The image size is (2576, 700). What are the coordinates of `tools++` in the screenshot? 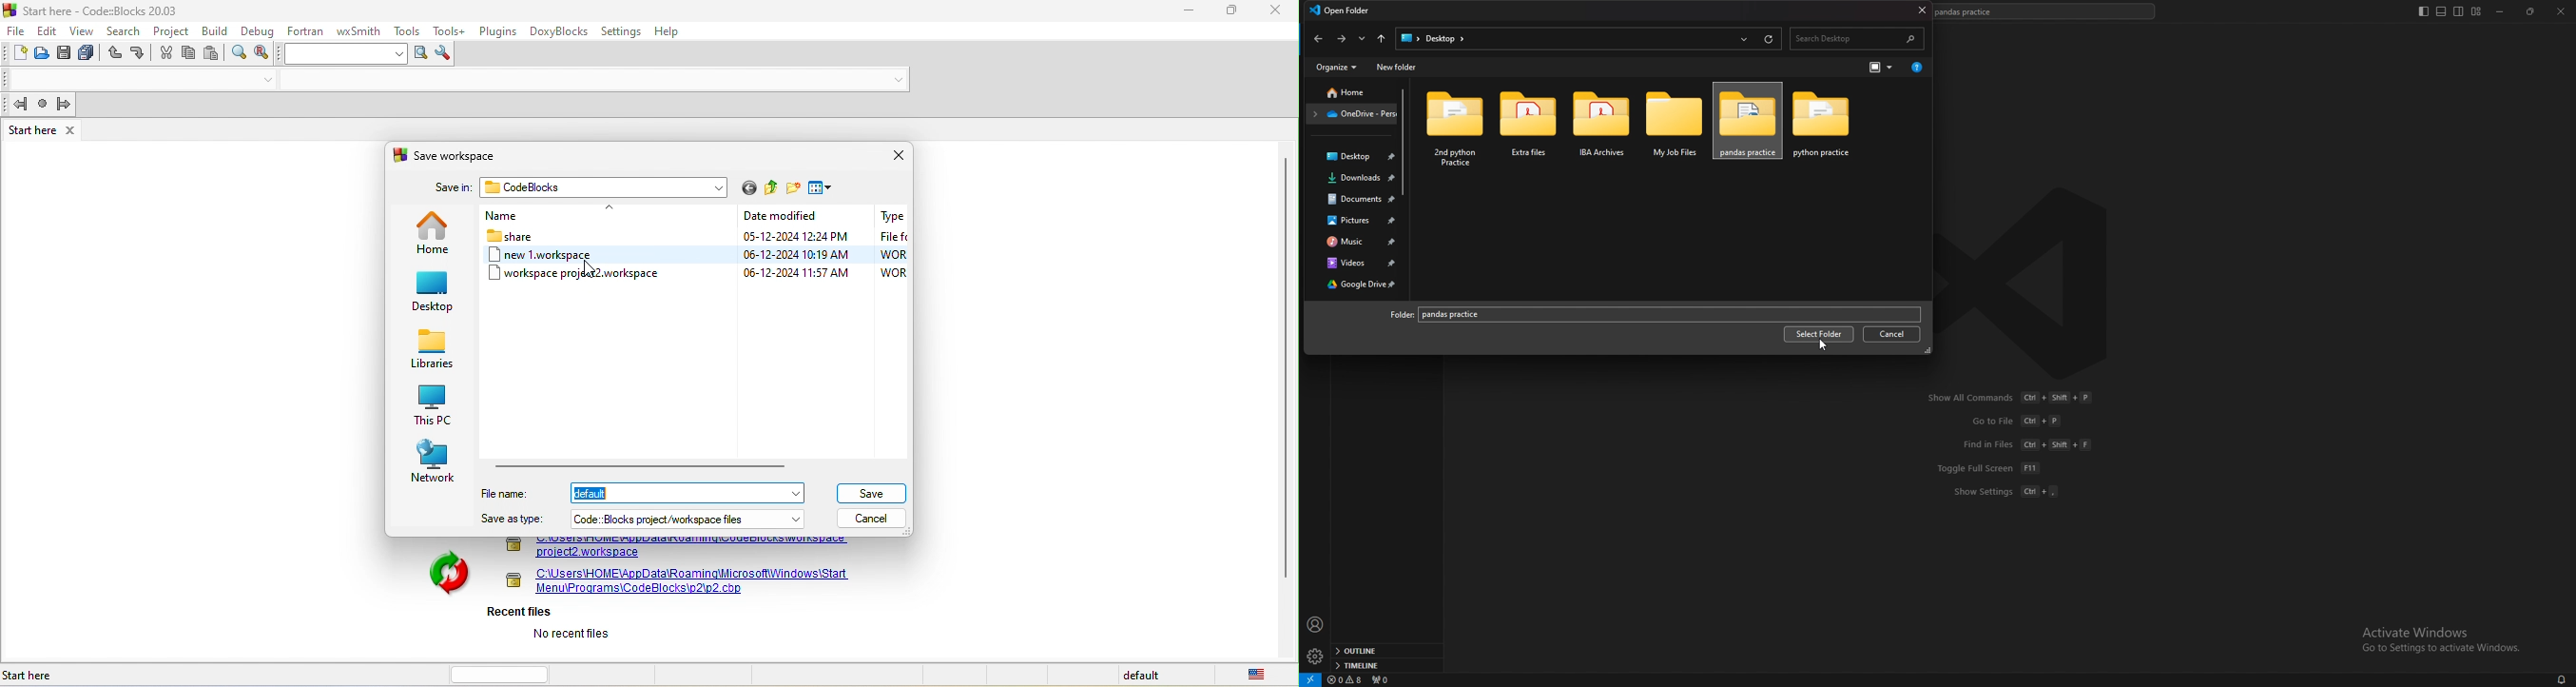 It's located at (451, 30).